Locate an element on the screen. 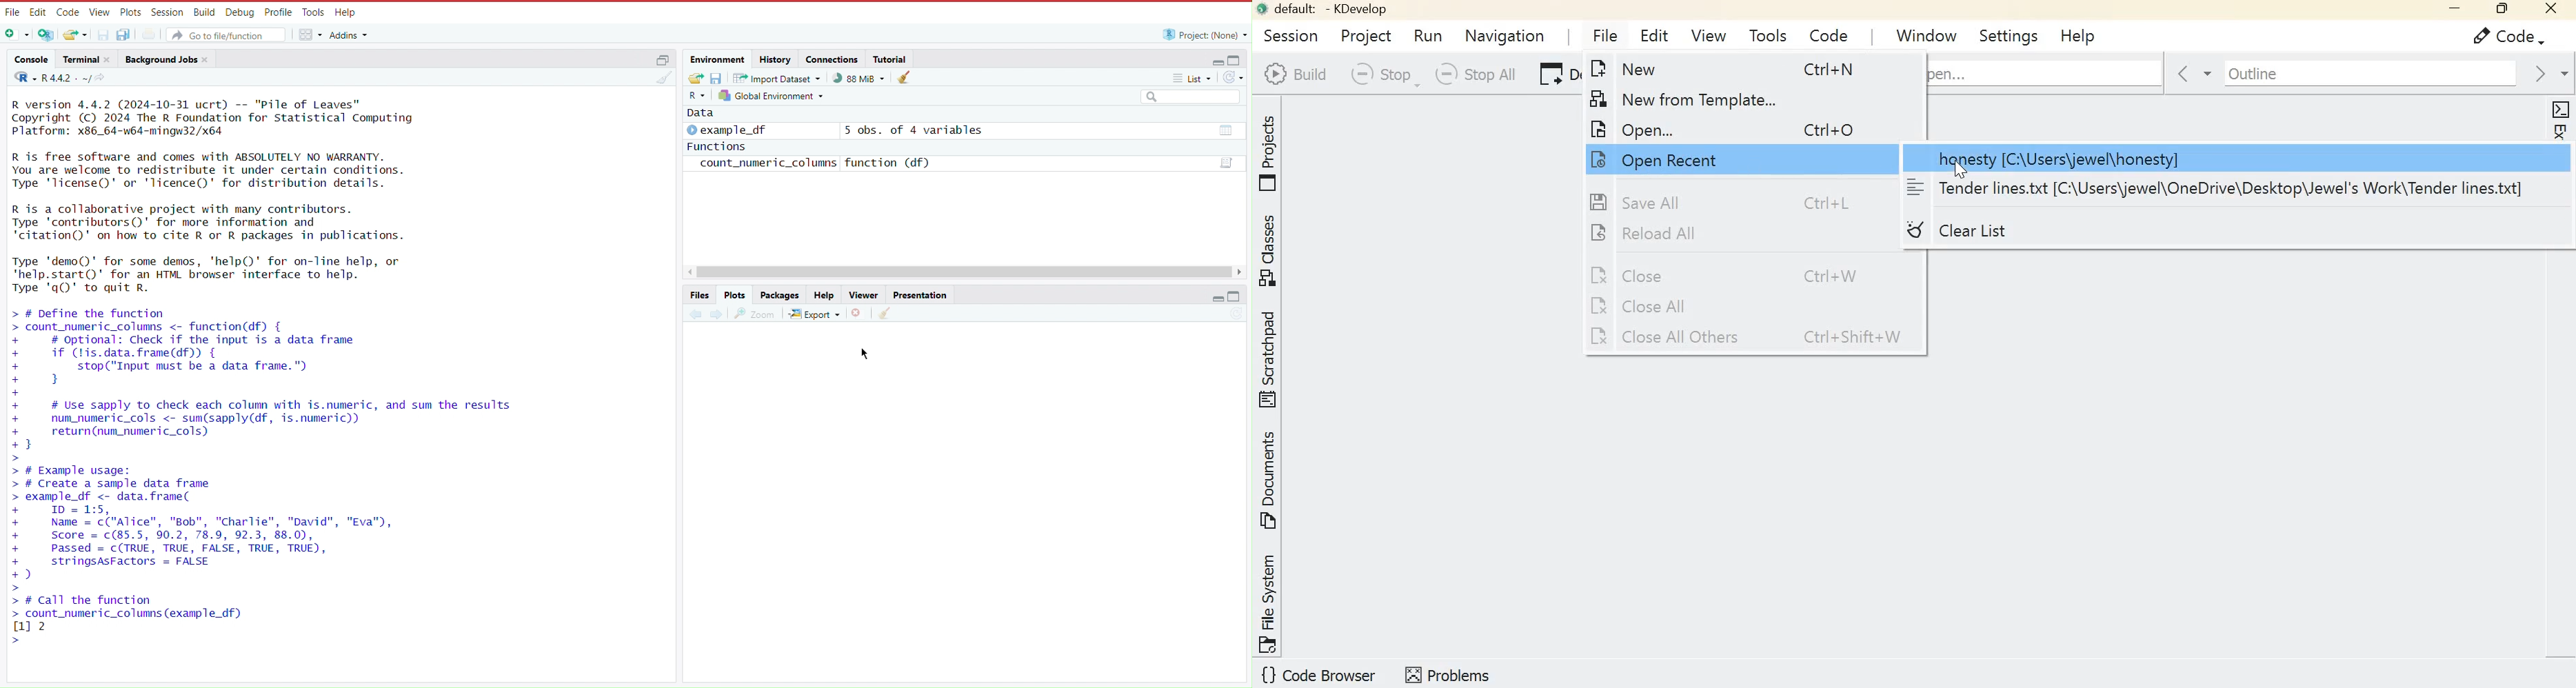 Image resolution: width=2576 pixels, height=700 pixels. Global Environment is located at coordinates (773, 95).